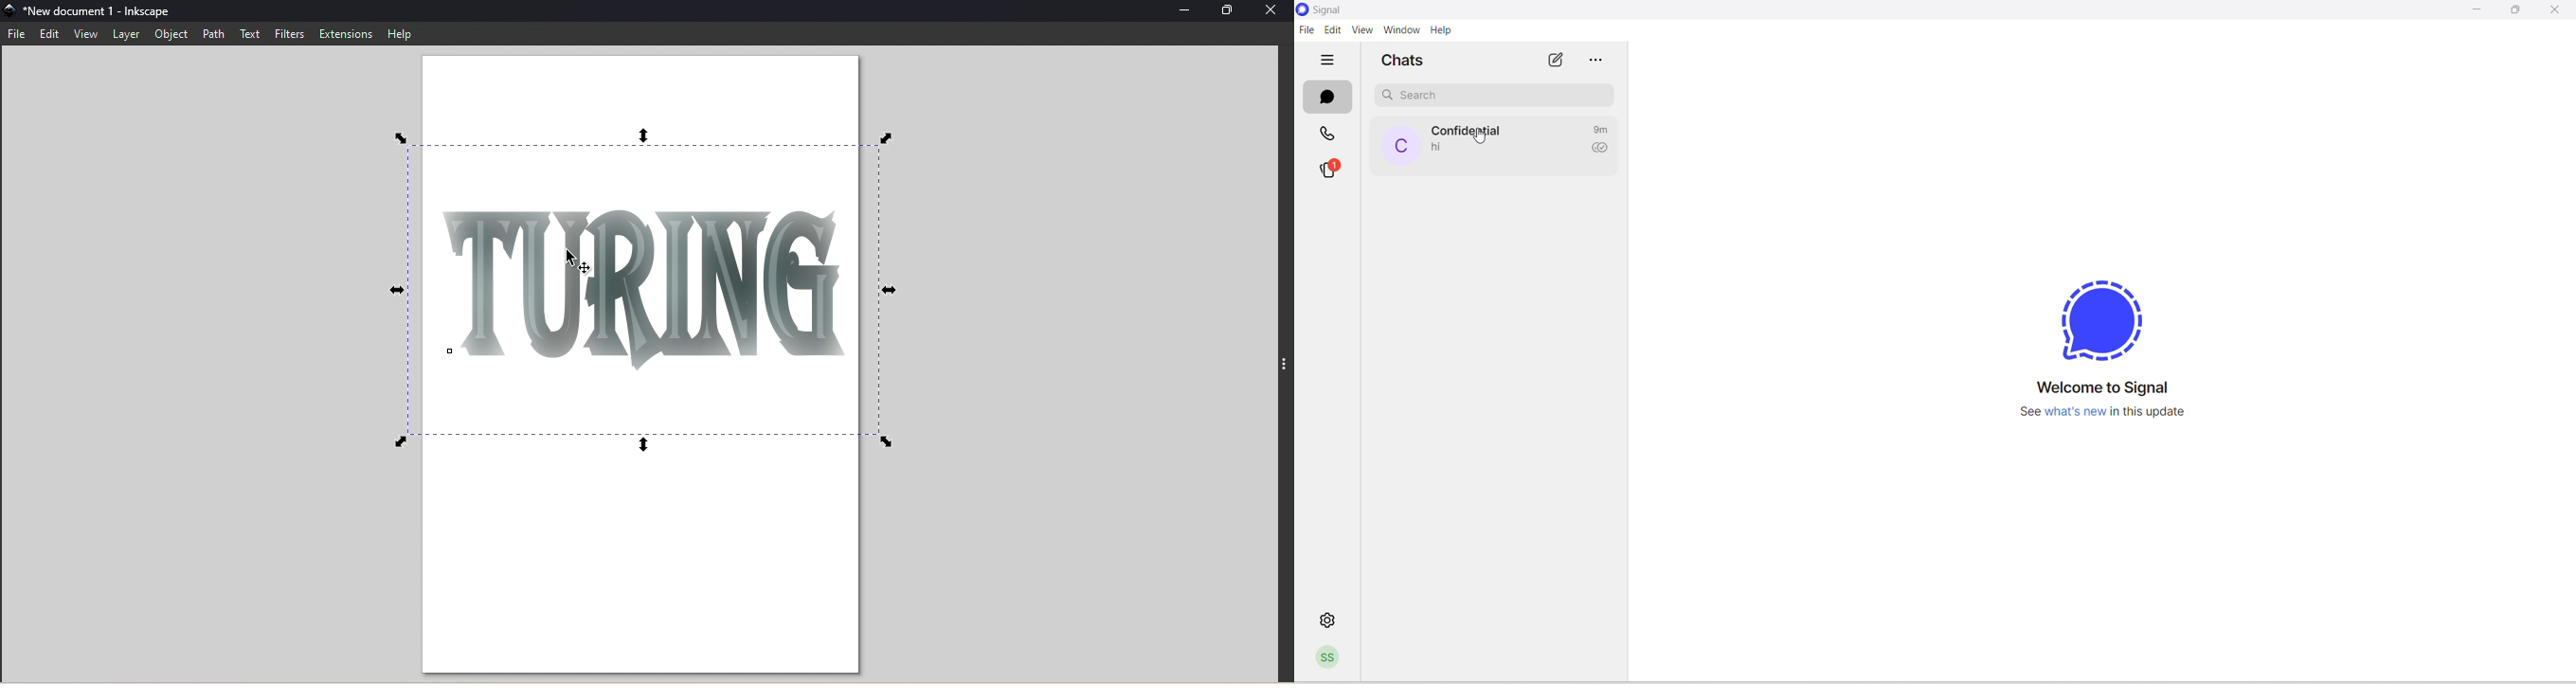  I want to click on last message time, so click(1604, 128).